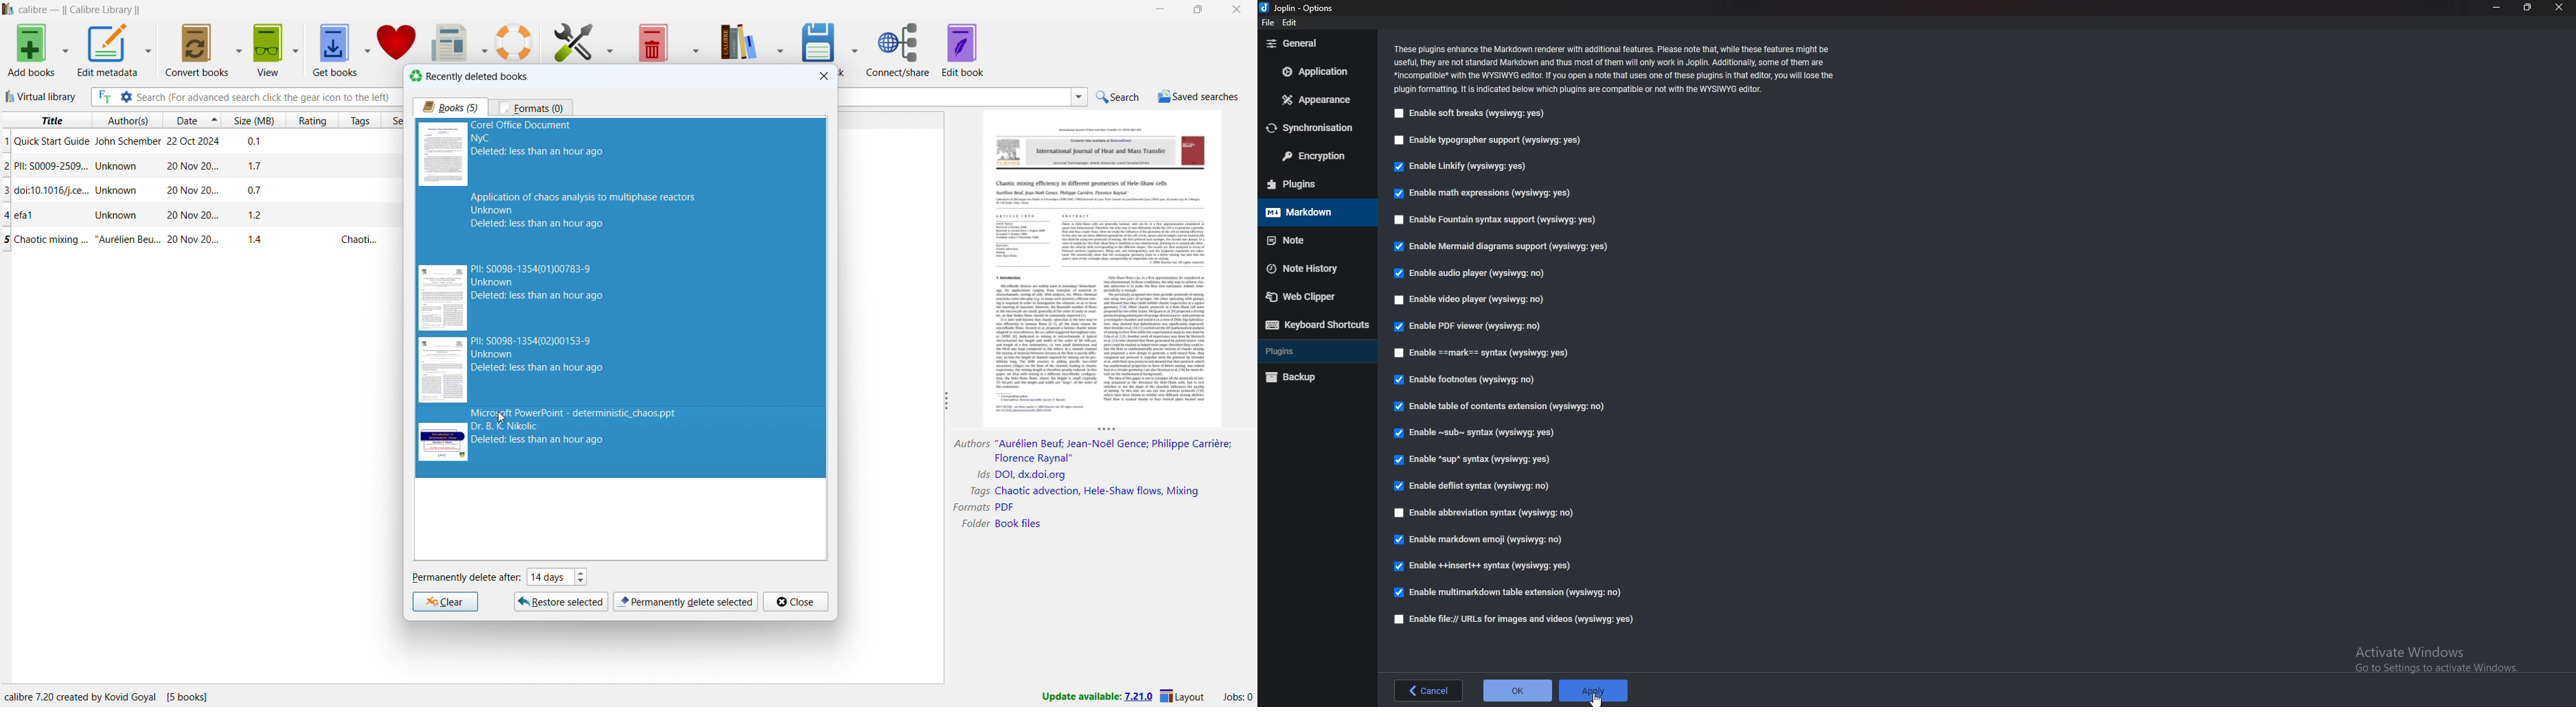 The image size is (2576, 728). What do you see at coordinates (1516, 691) in the screenshot?
I see `ok` at bounding box center [1516, 691].